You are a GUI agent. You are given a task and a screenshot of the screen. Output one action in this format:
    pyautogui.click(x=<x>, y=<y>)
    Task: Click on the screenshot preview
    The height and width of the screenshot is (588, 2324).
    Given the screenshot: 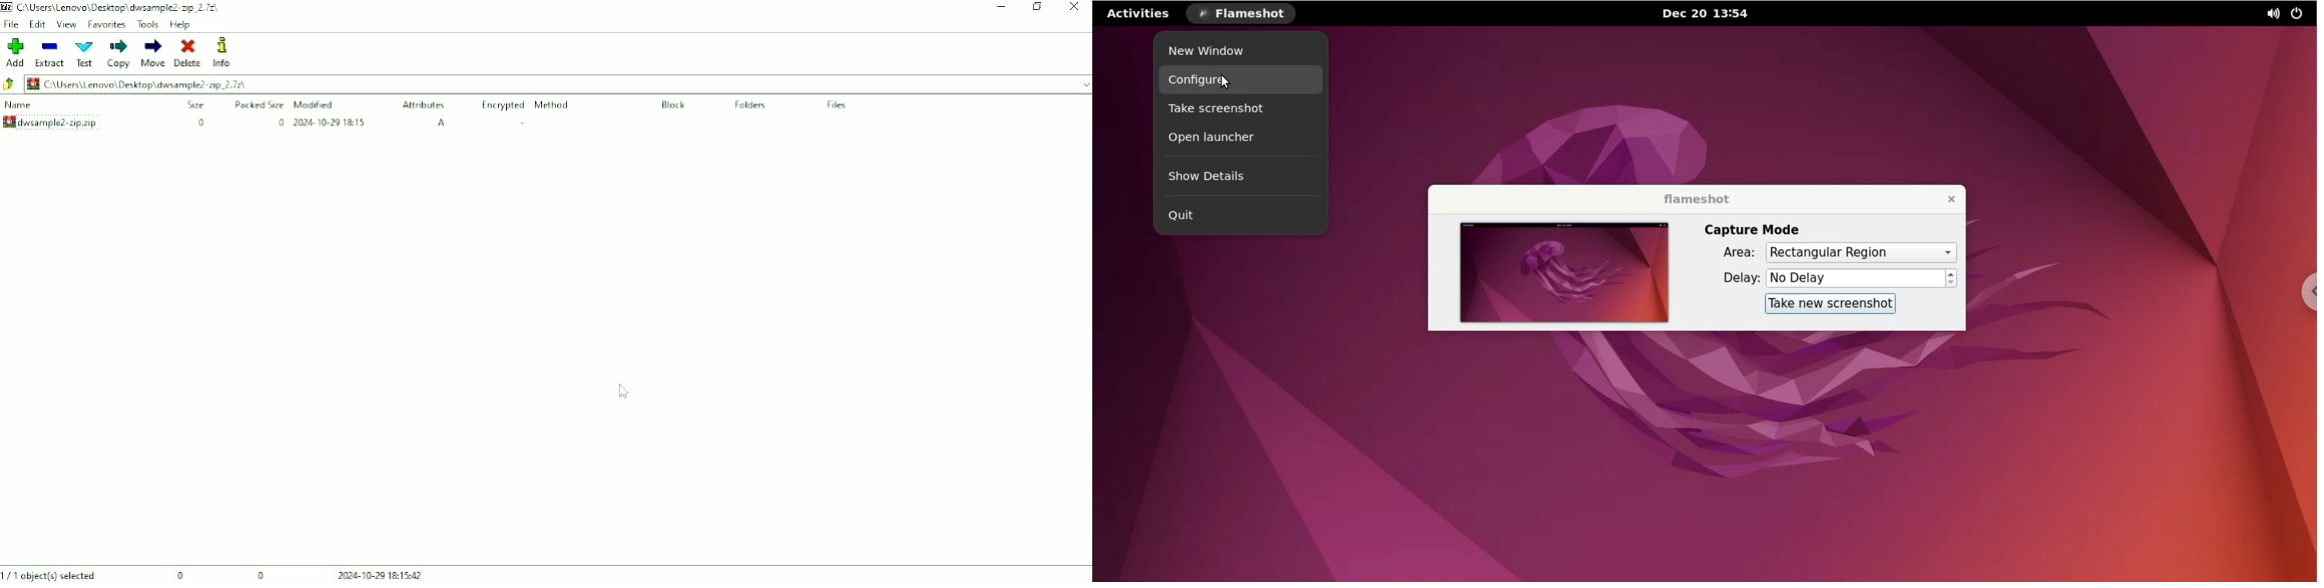 What is the action you would take?
    pyautogui.click(x=1558, y=272)
    